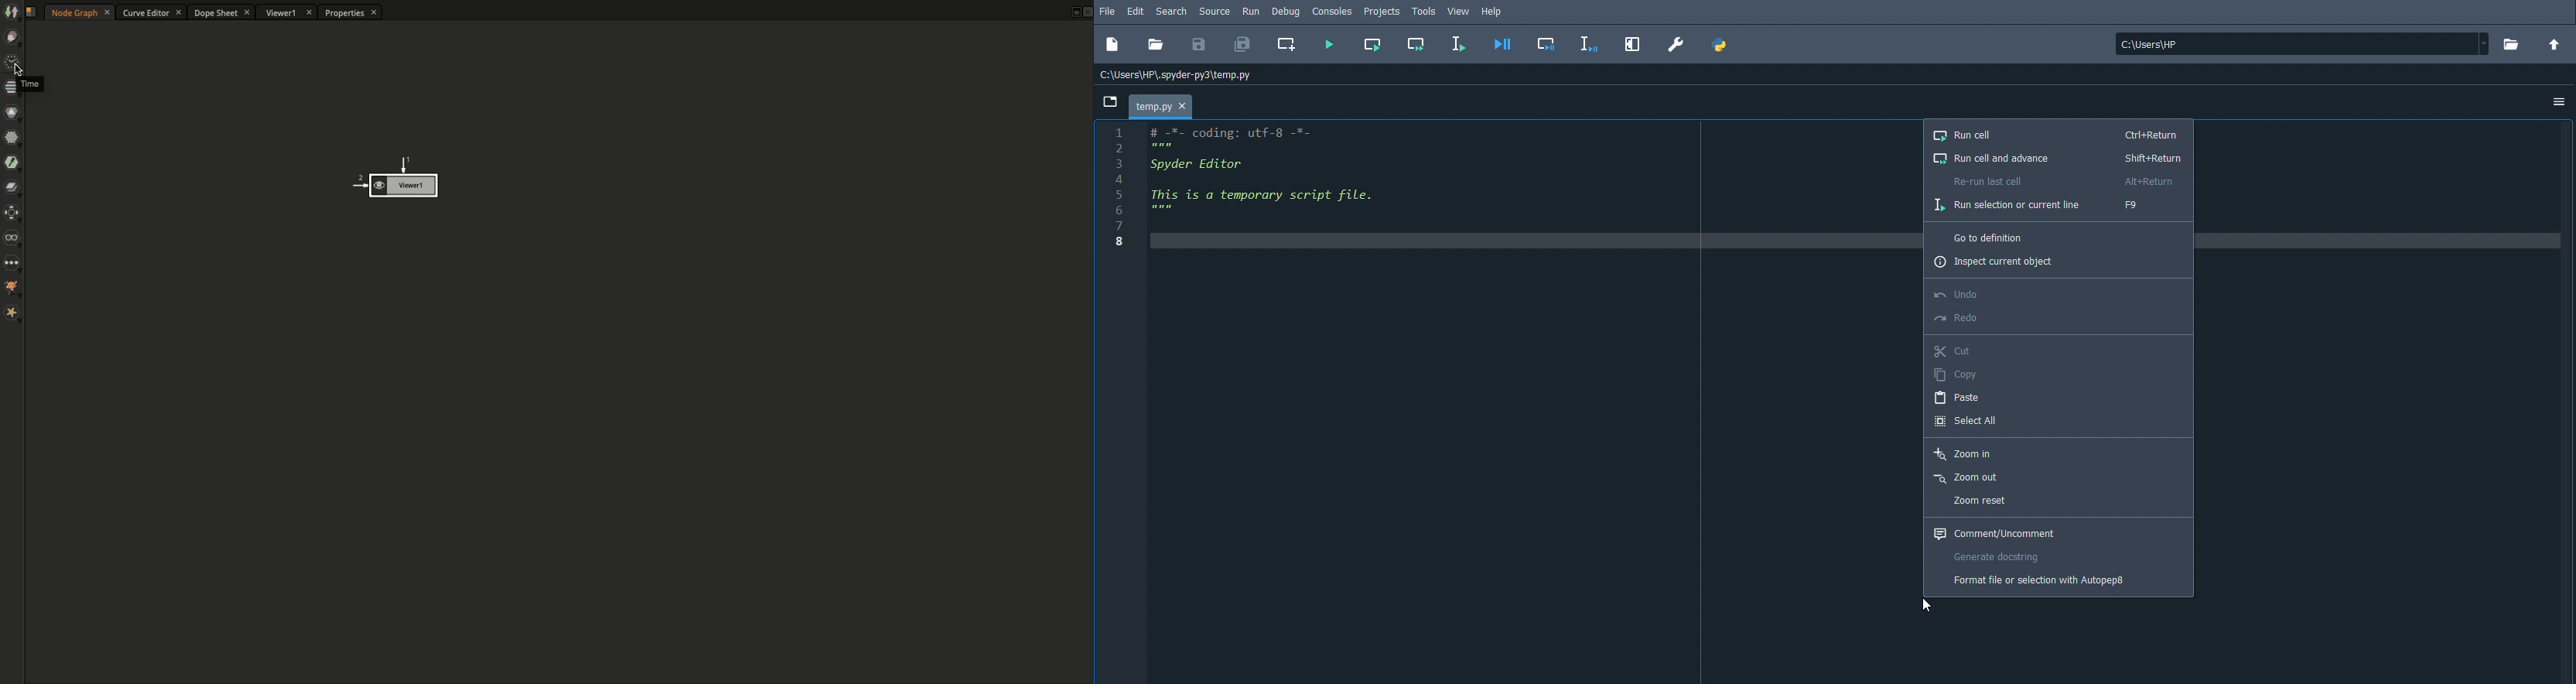 This screenshot has width=2576, height=700. I want to click on Run cell, so click(2058, 138).